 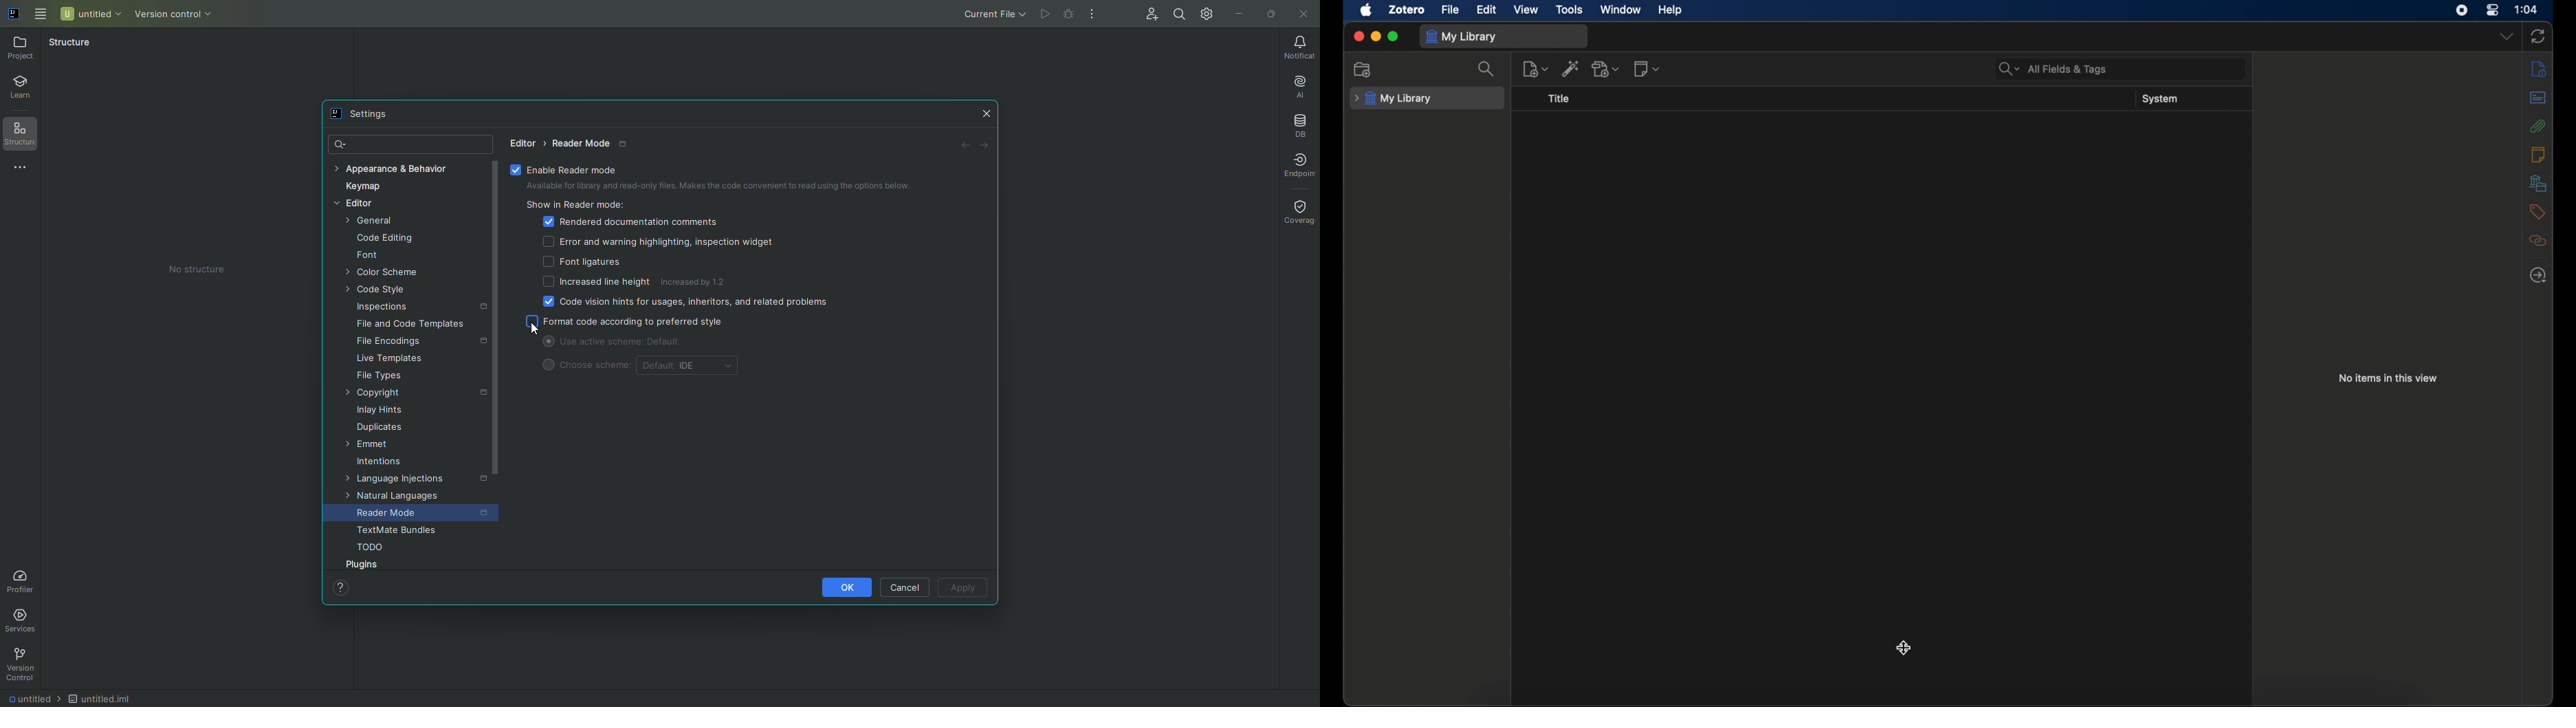 What do you see at coordinates (2538, 275) in the screenshot?
I see `locate` at bounding box center [2538, 275].